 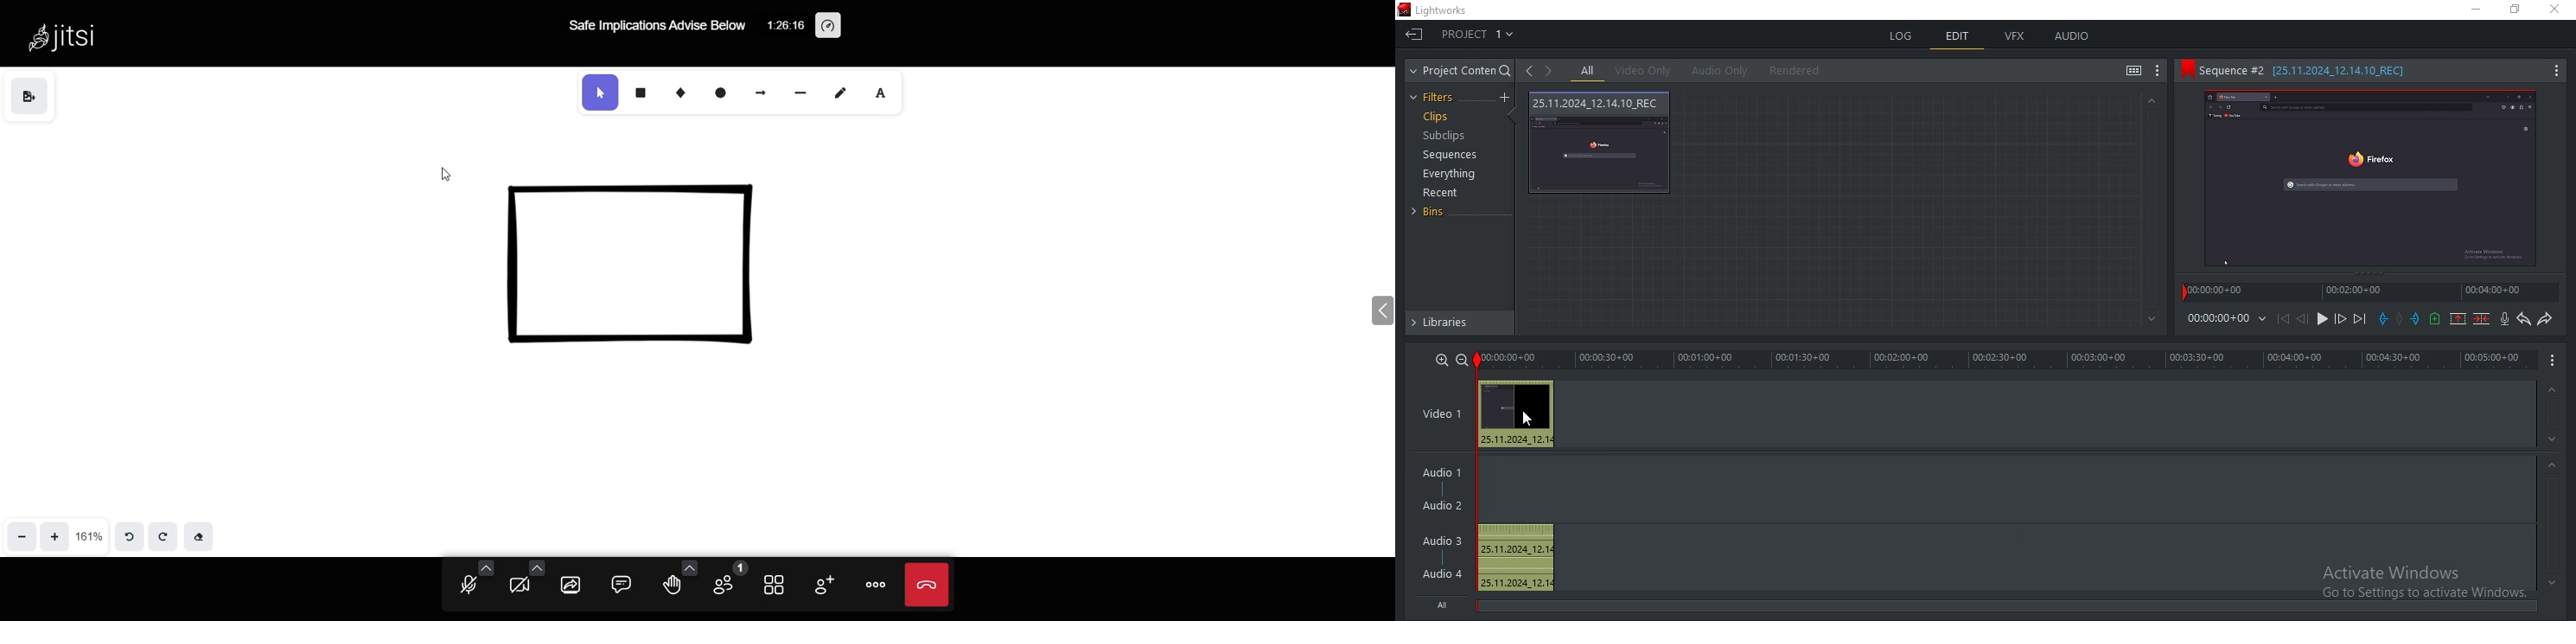 What do you see at coordinates (1549, 71) in the screenshot?
I see `` at bounding box center [1549, 71].